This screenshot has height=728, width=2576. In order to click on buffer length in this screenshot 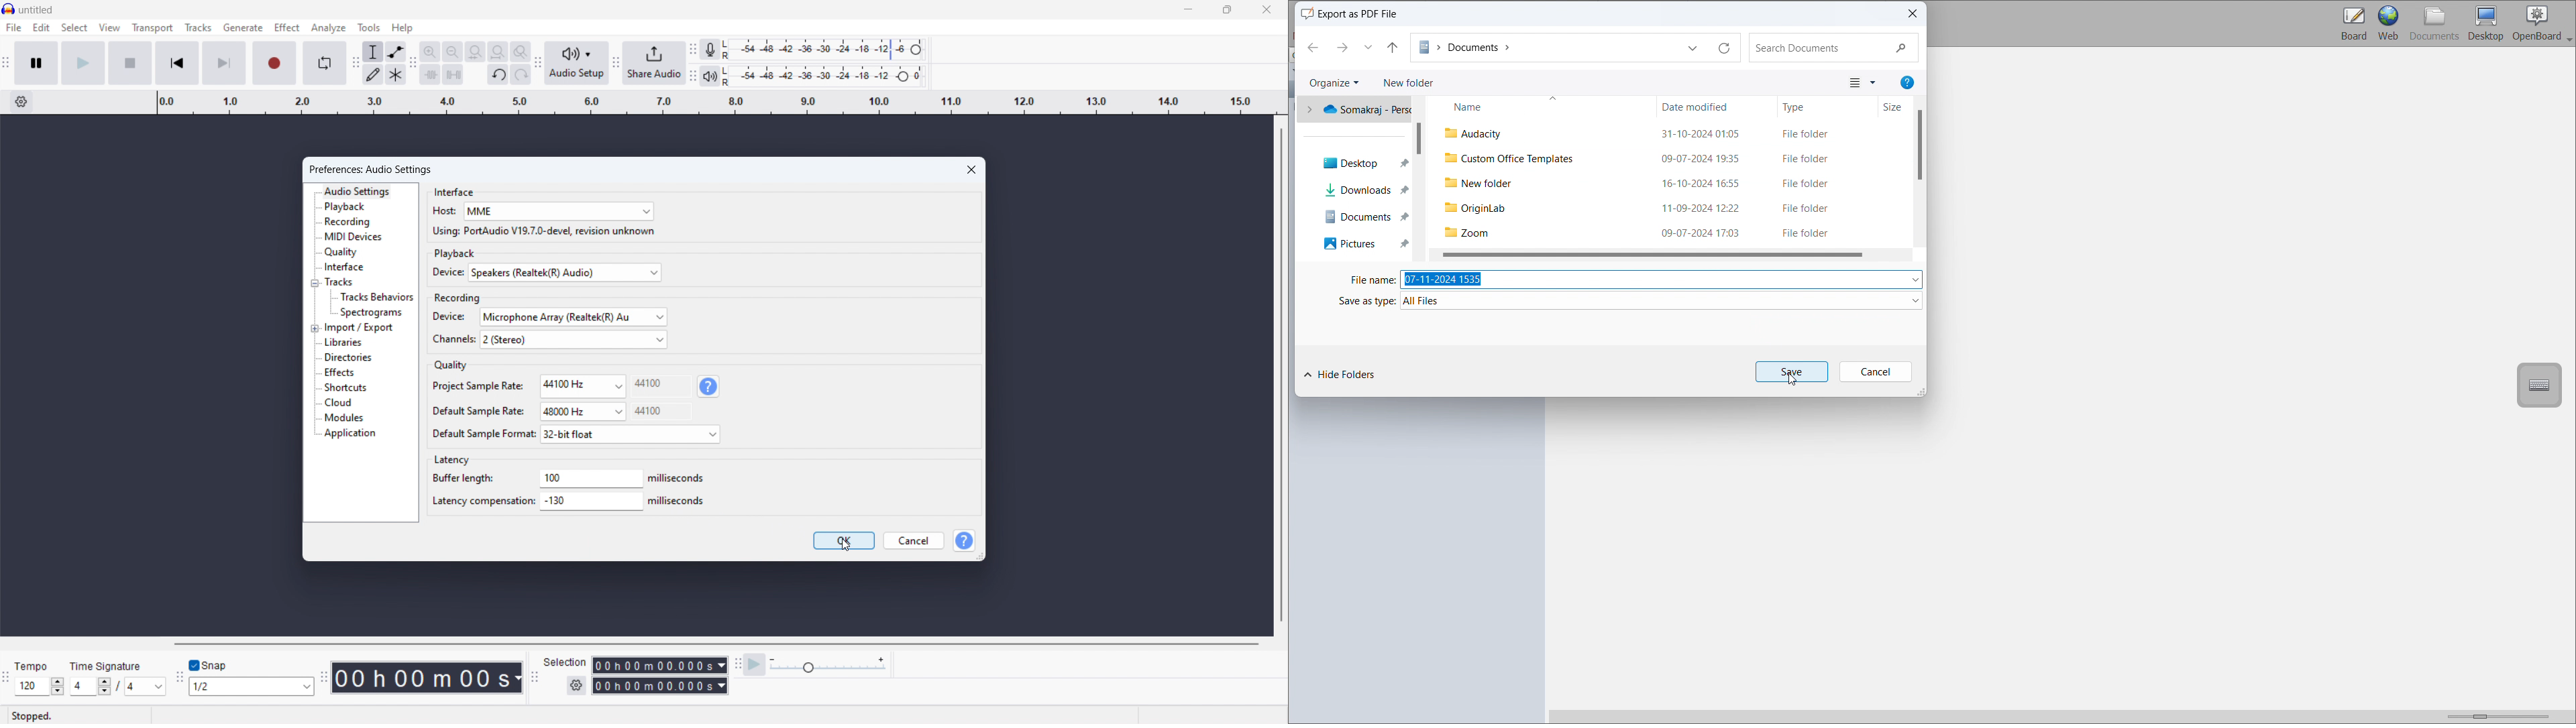, I will do `click(464, 477)`.